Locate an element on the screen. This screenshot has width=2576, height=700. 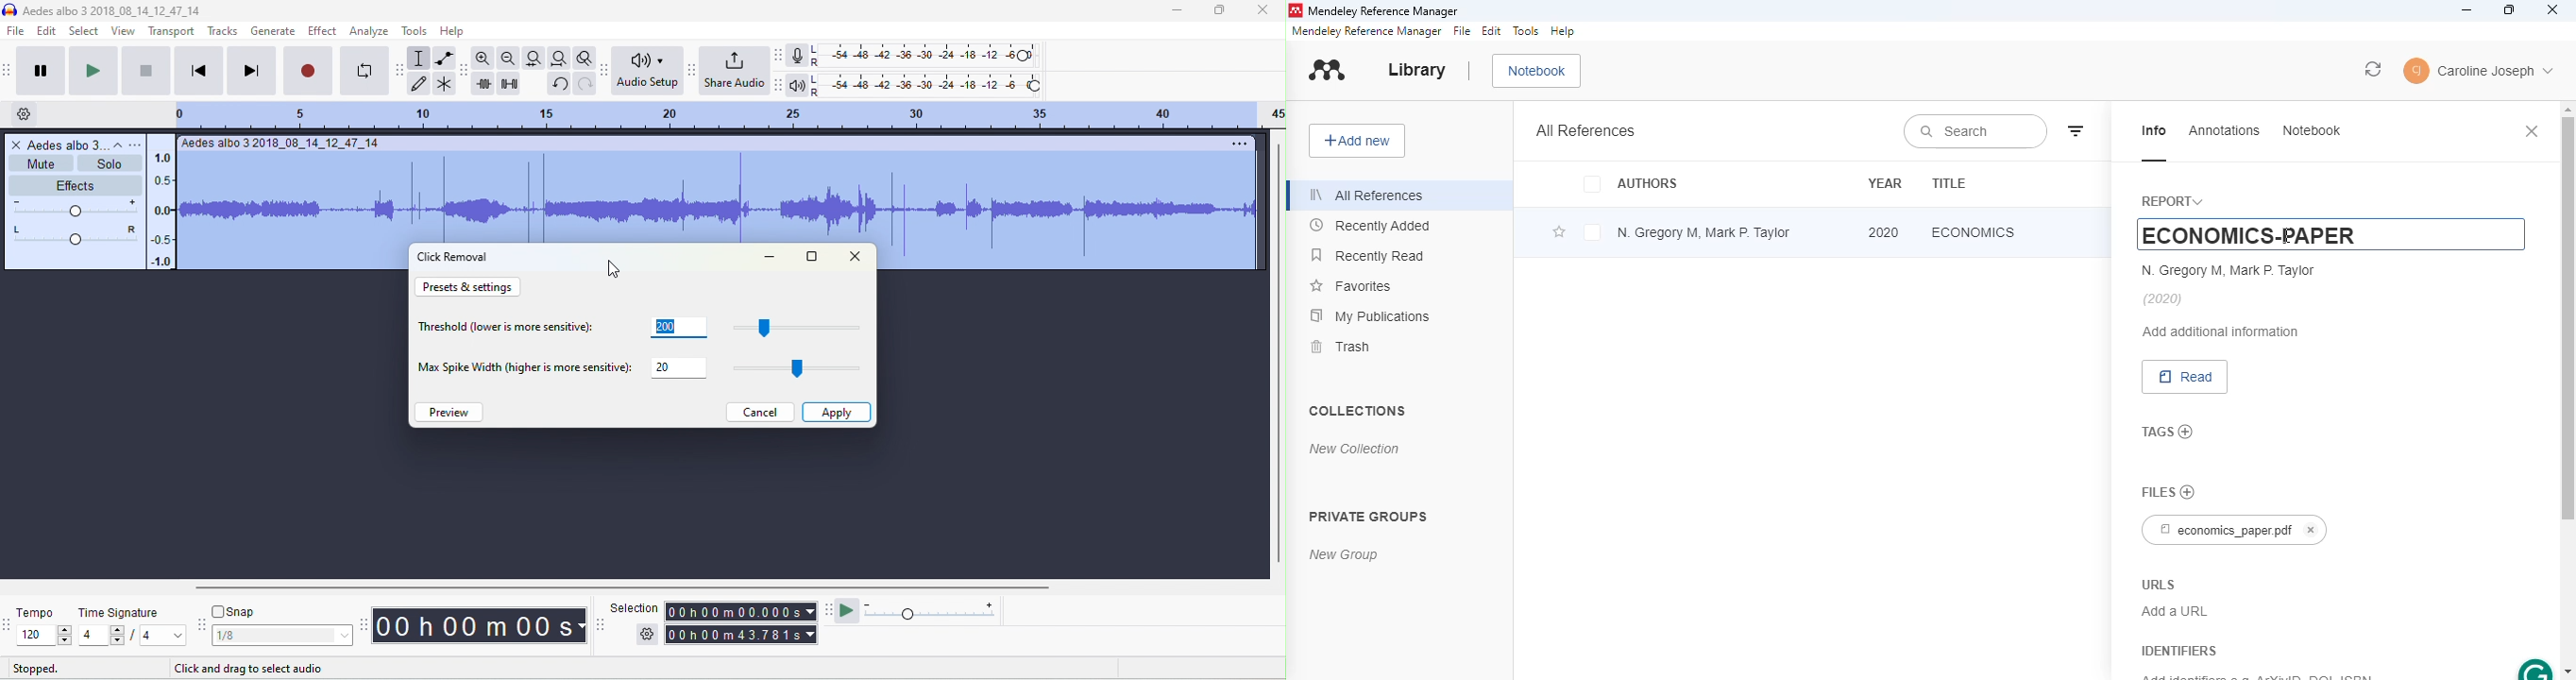
tools is located at coordinates (1526, 30).